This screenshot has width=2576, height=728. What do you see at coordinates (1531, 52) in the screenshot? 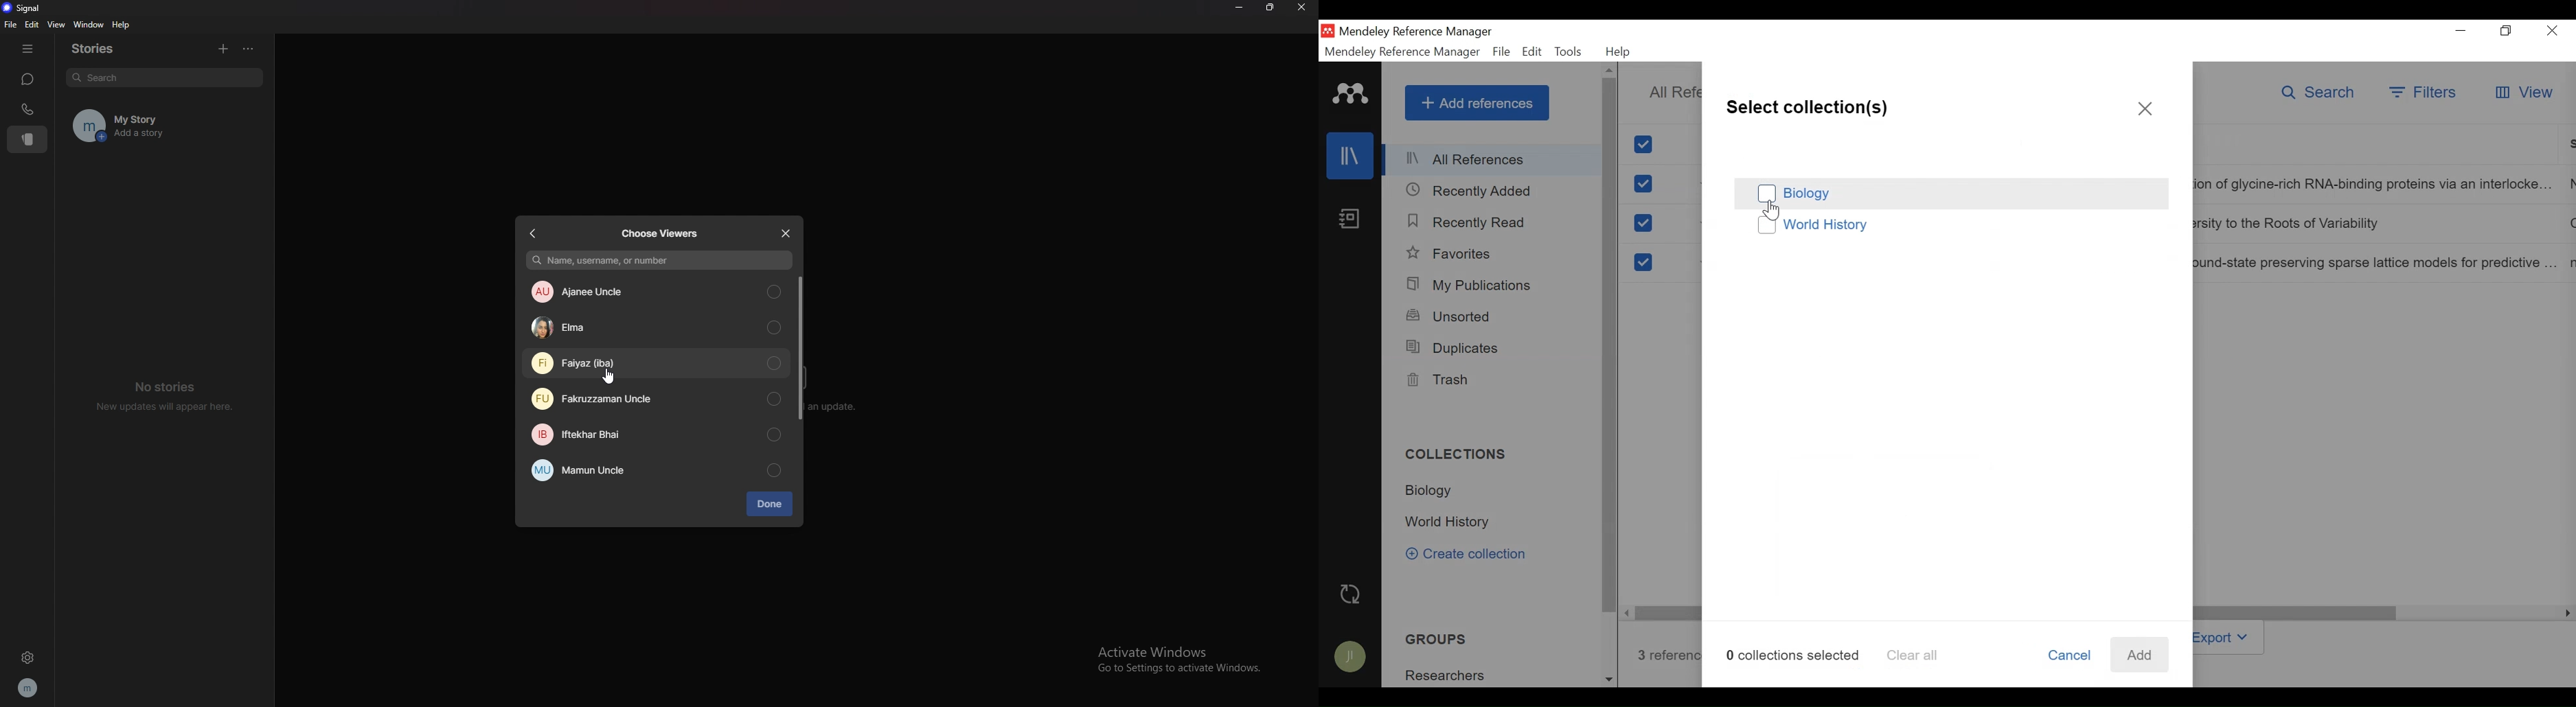
I see `Edit` at bounding box center [1531, 52].